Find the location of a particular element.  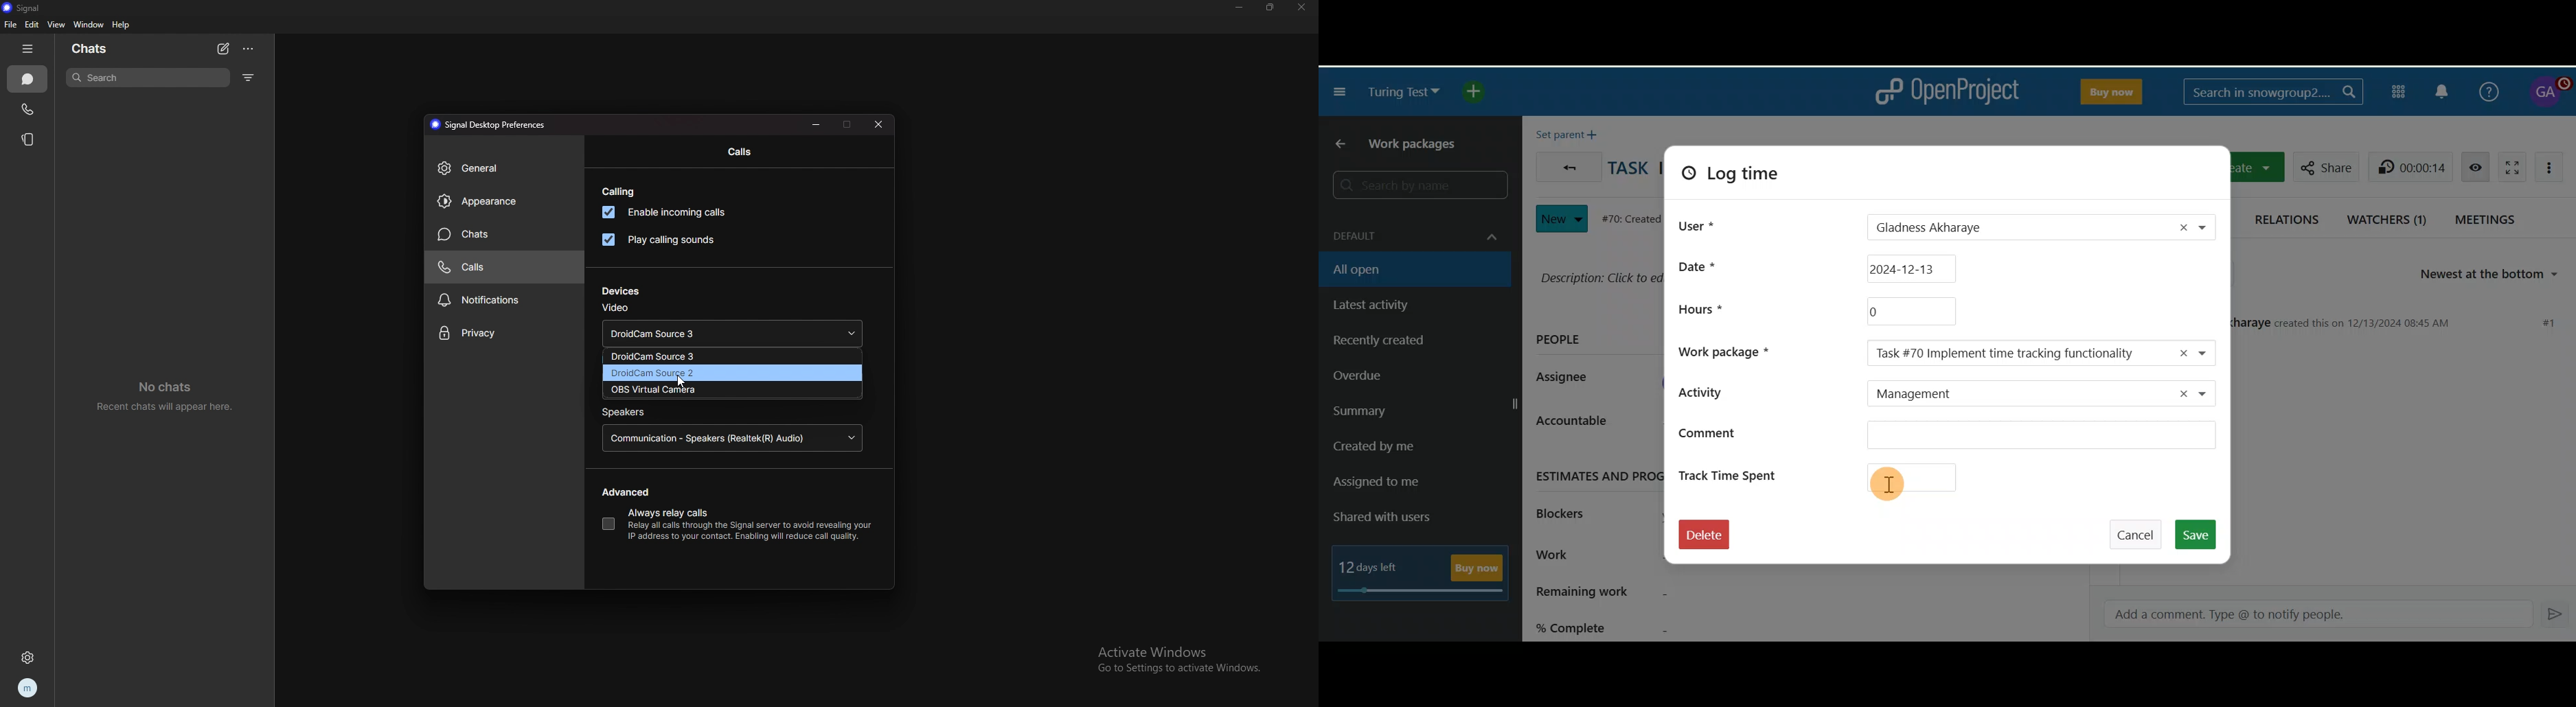

hide tab is located at coordinates (30, 49).